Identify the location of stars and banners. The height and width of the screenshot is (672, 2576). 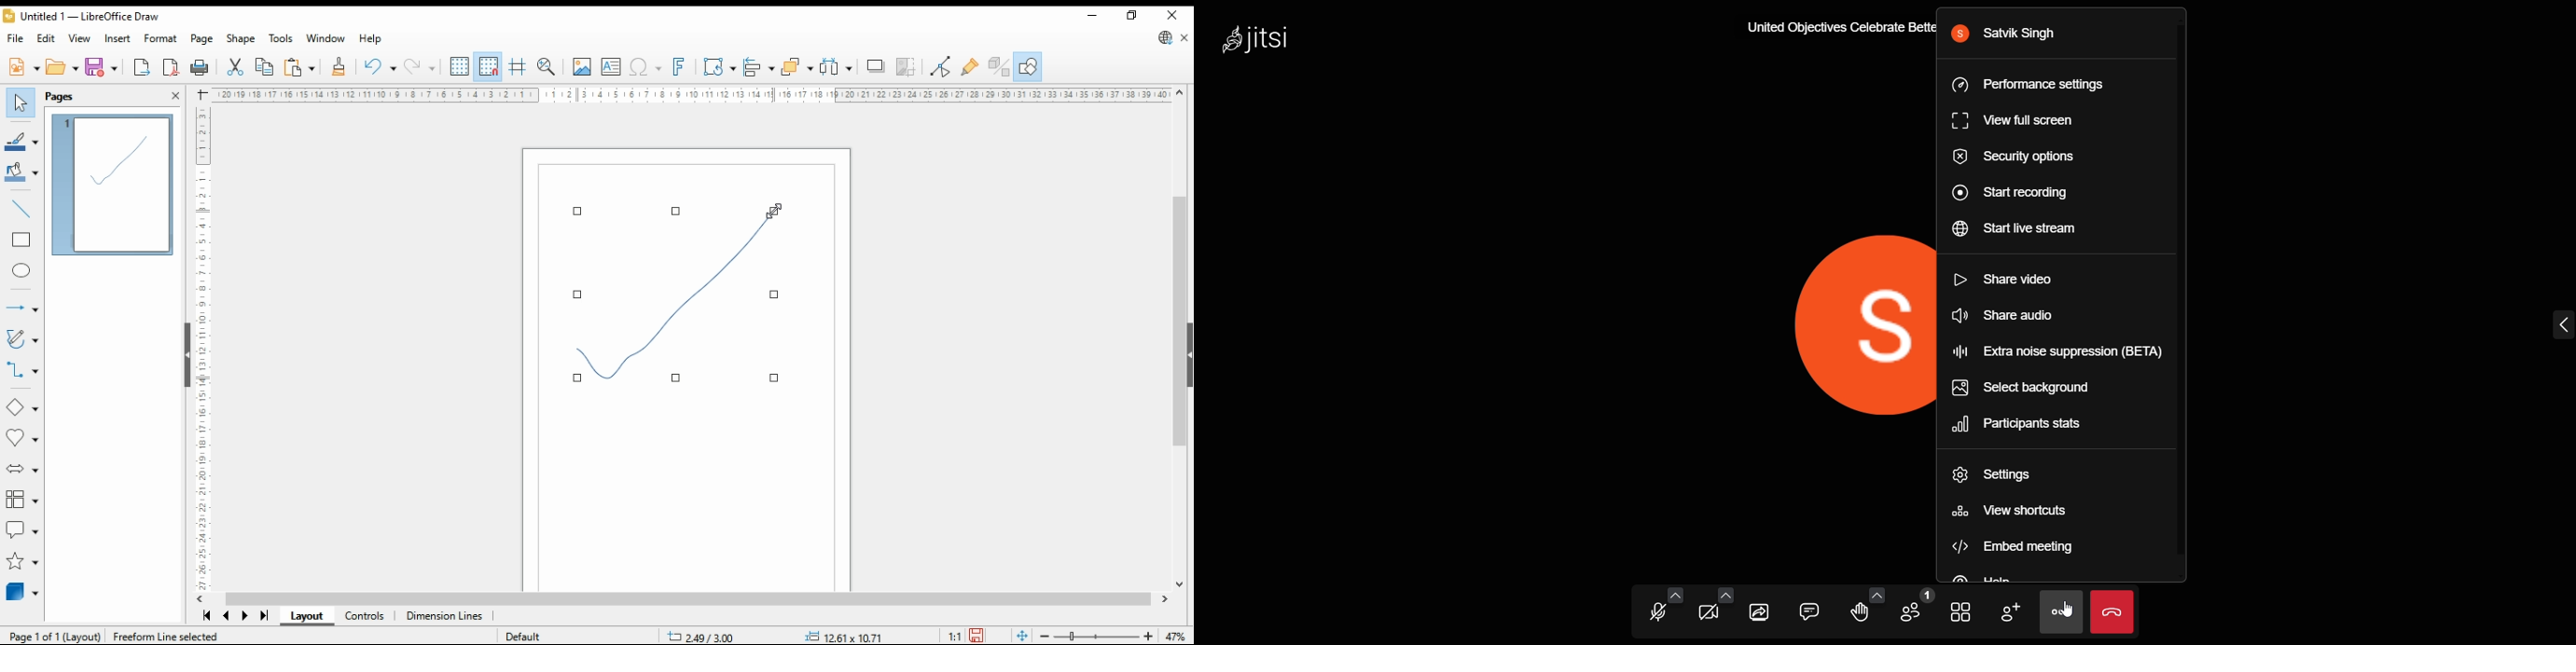
(22, 561).